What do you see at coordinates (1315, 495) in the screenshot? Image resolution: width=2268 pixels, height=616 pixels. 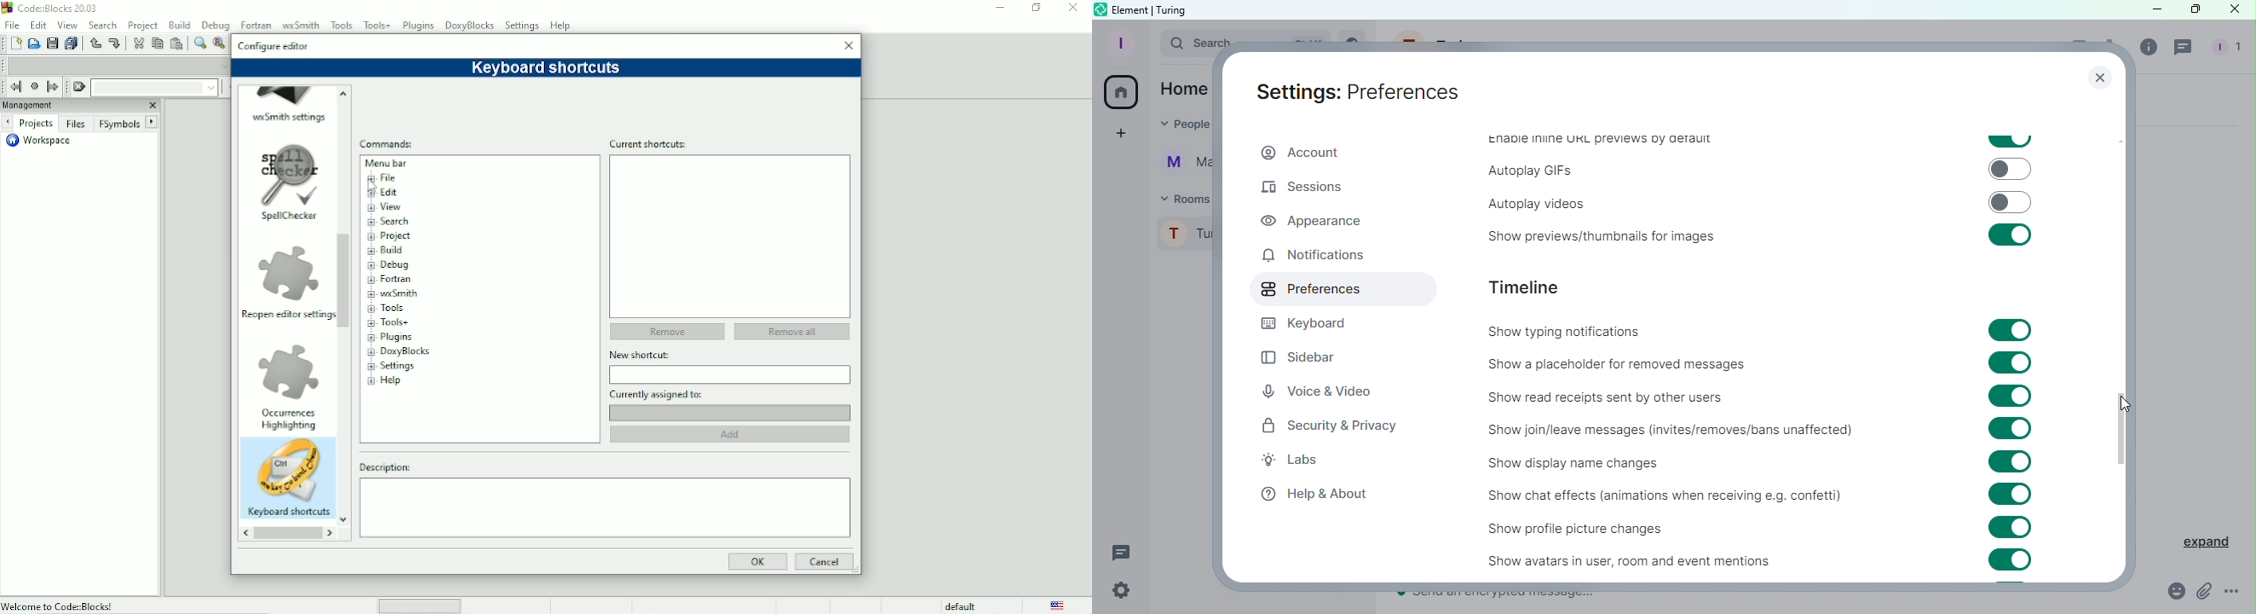 I see `Help and about` at bounding box center [1315, 495].